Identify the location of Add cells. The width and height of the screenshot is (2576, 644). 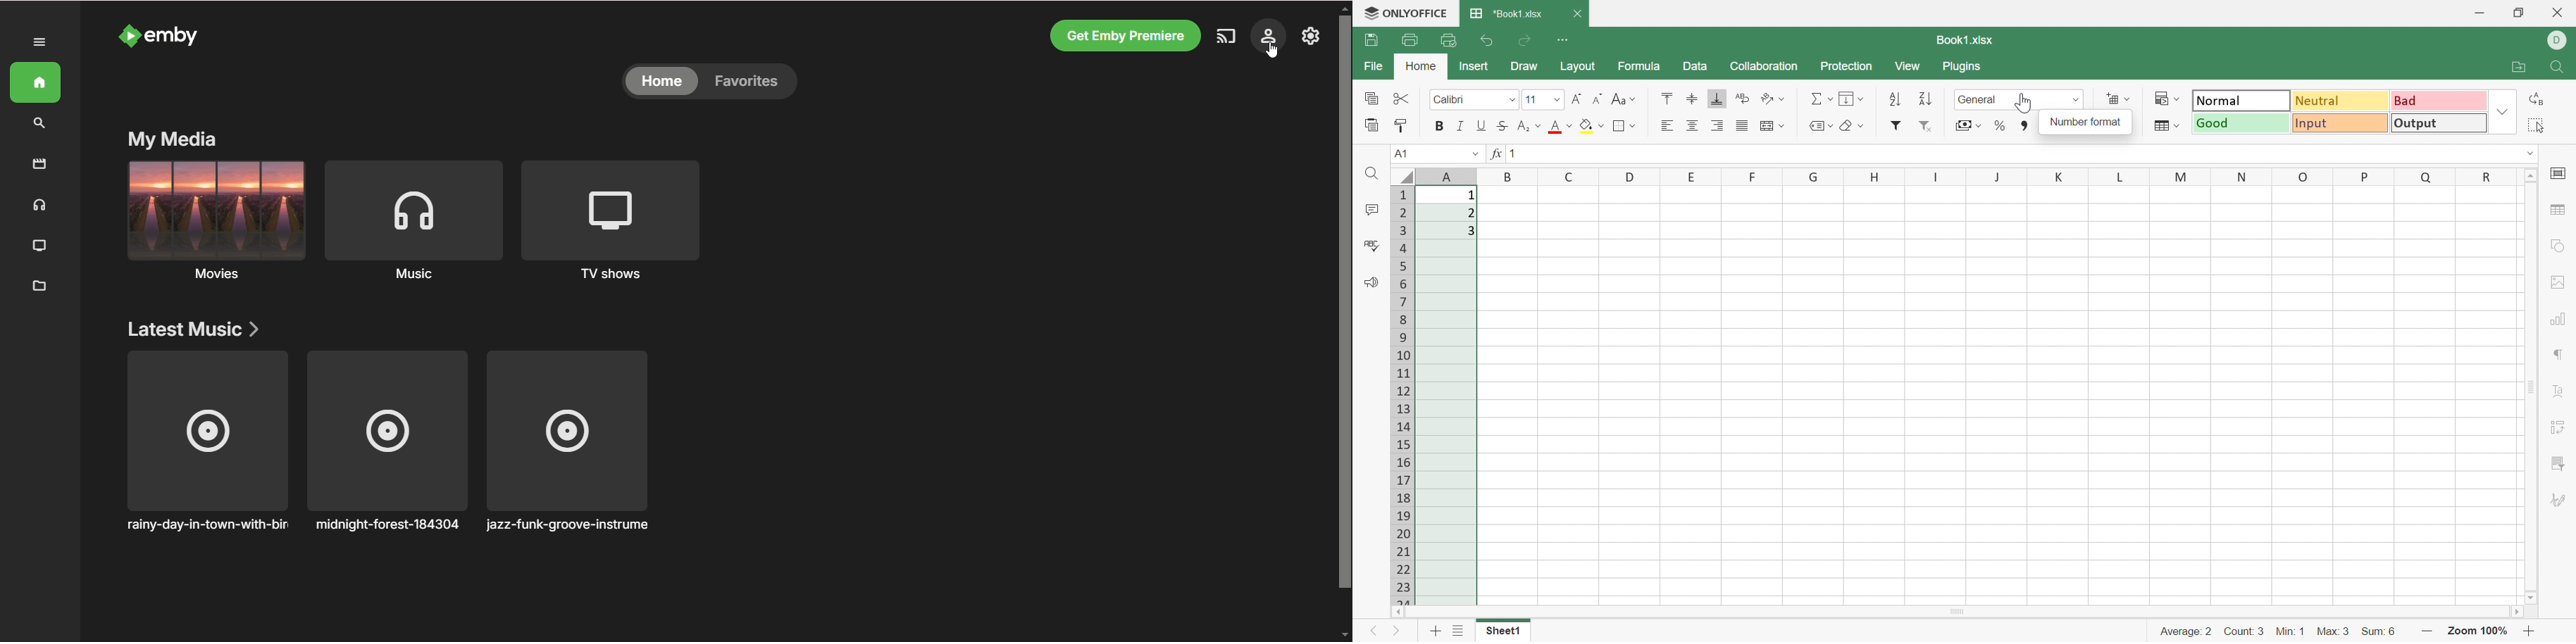
(2117, 98).